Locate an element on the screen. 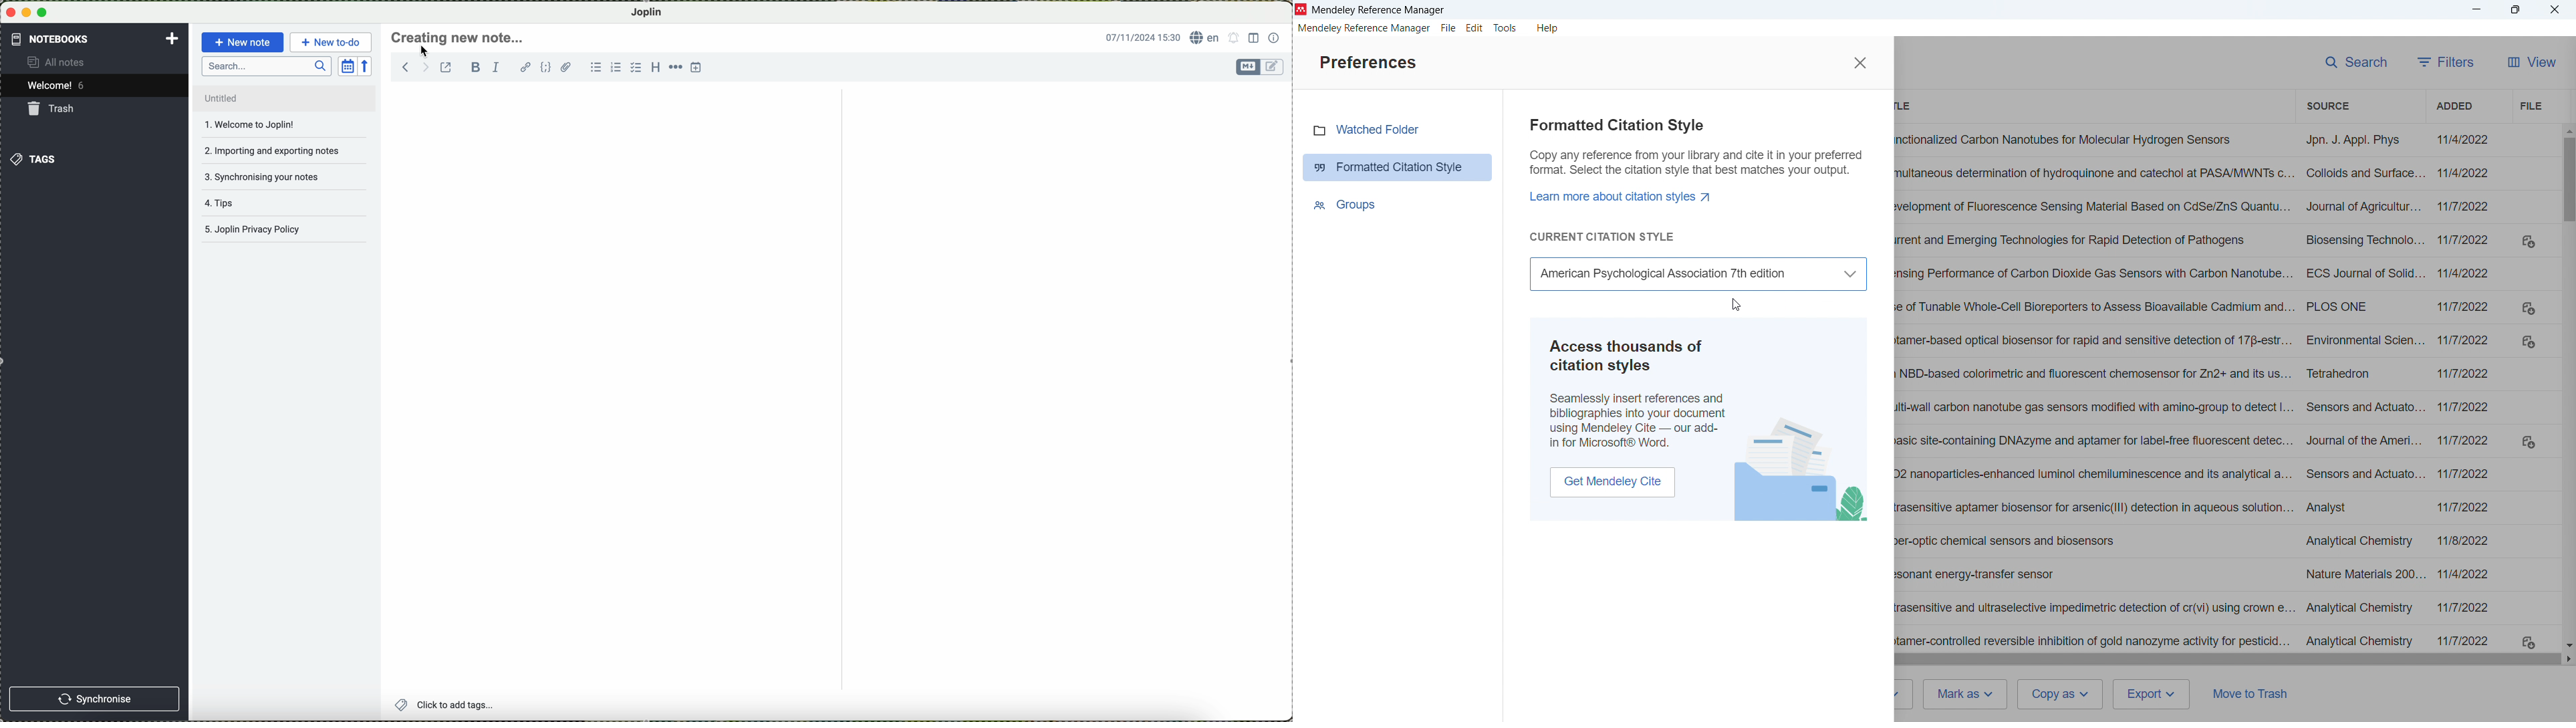 This screenshot has height=728, width=2576. code is located at coordinates (546, 67).